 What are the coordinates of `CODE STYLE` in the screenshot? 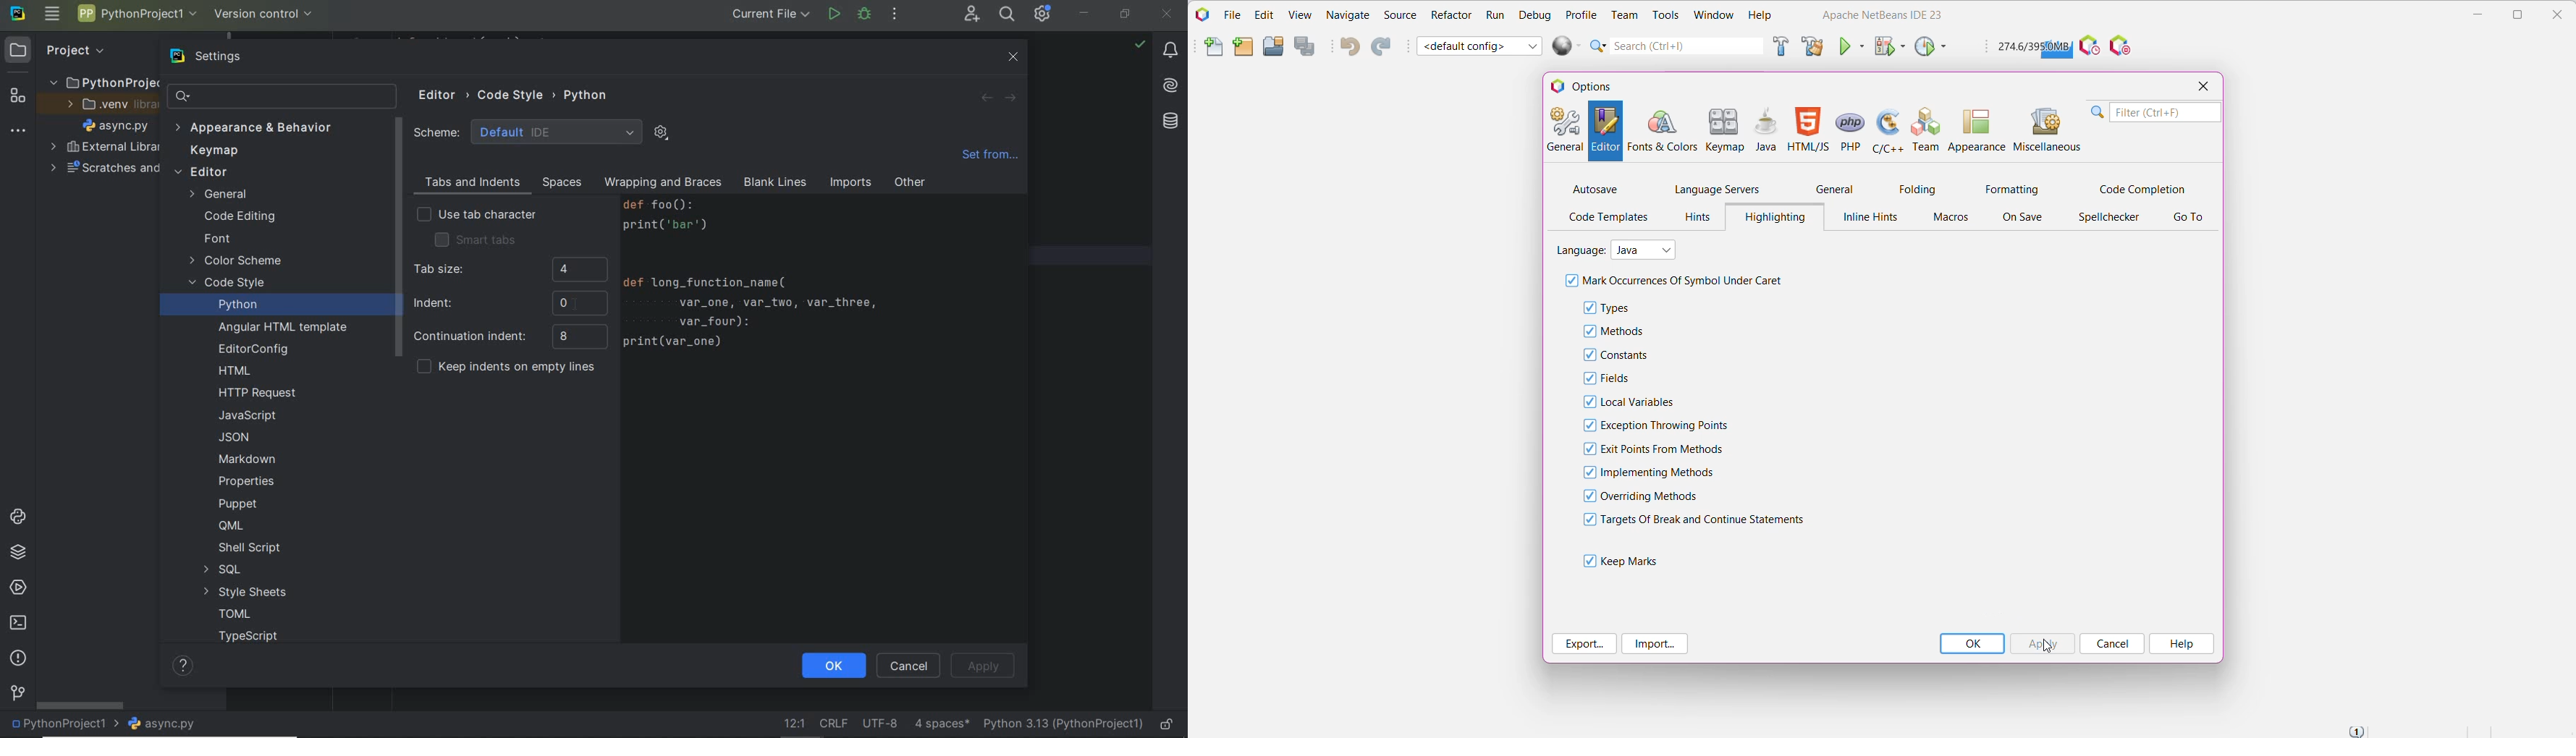 It's located at (517, 93).